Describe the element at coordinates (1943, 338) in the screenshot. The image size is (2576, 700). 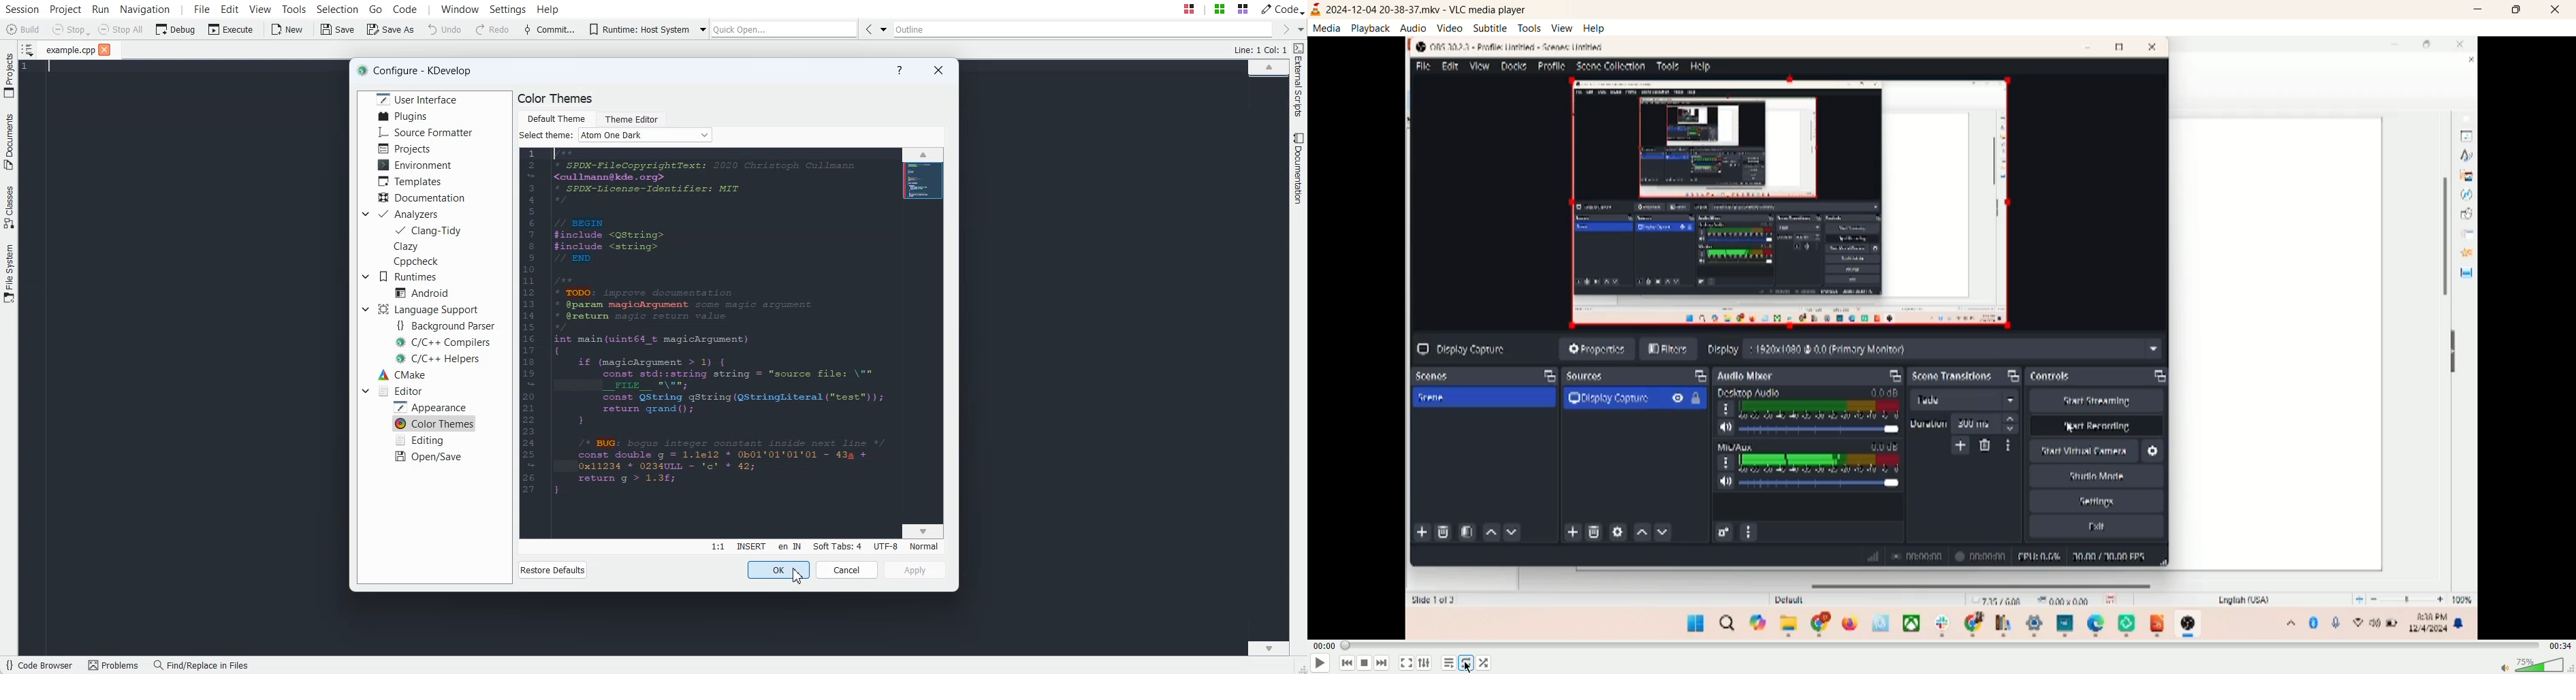
I see `screen` at that location.